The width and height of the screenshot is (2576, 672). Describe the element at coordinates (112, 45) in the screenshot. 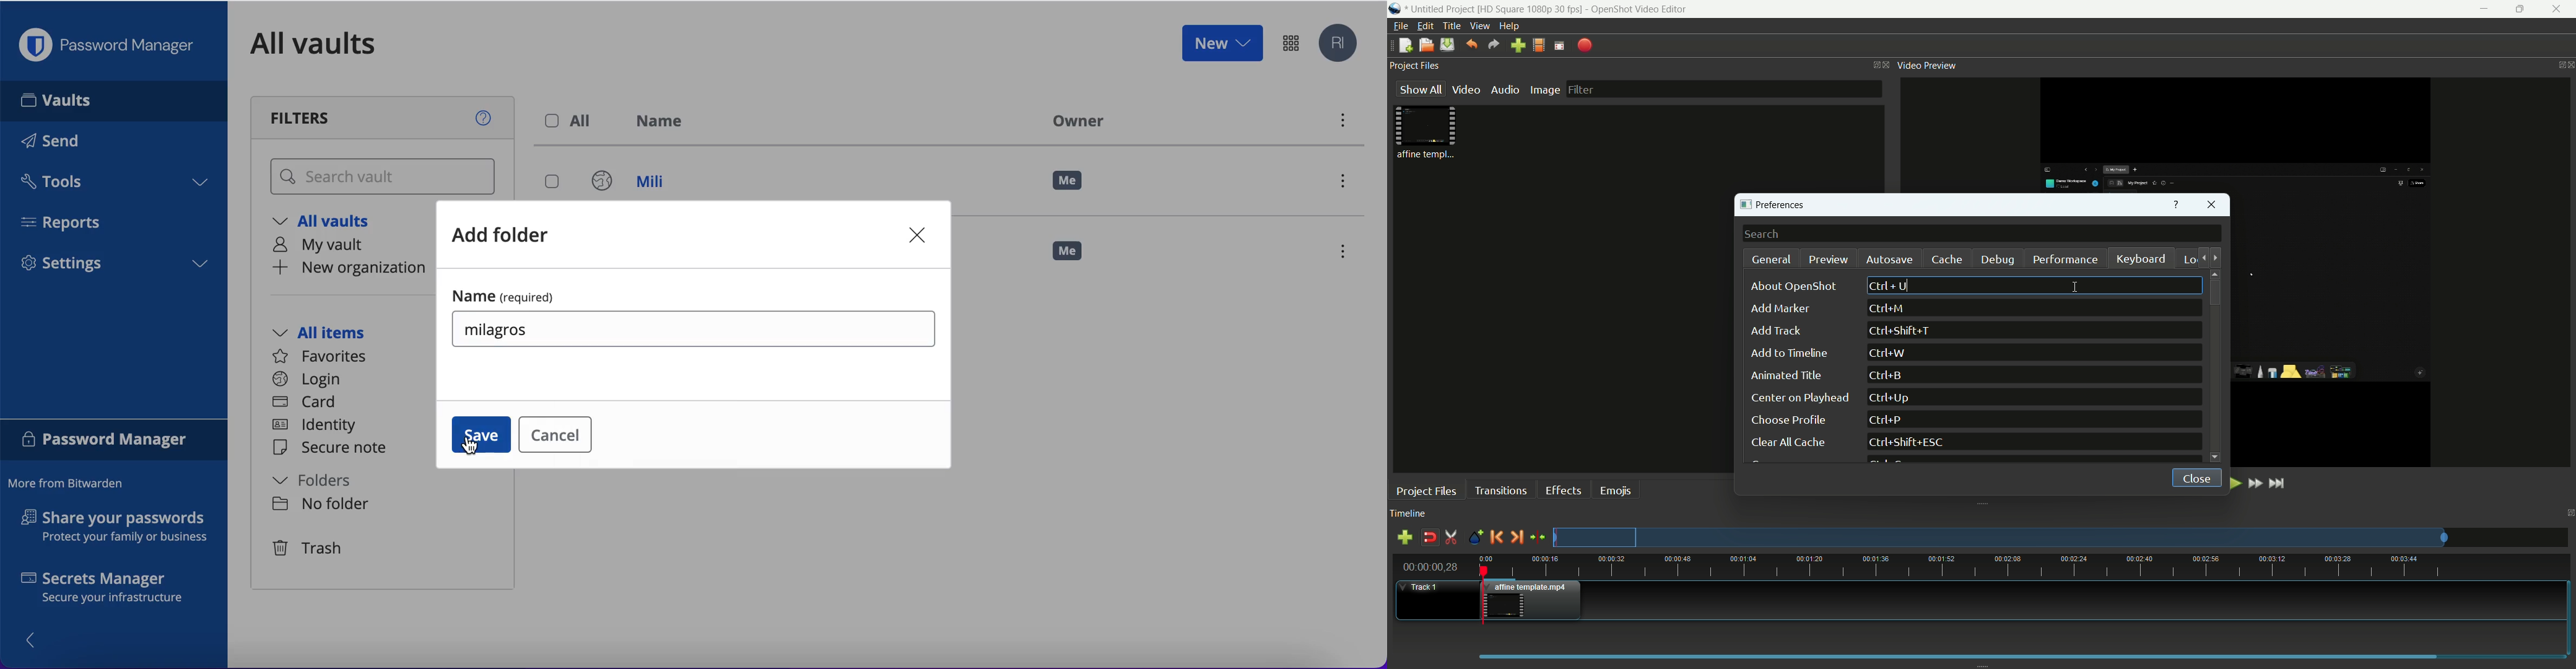

I see `password manager` at that location.